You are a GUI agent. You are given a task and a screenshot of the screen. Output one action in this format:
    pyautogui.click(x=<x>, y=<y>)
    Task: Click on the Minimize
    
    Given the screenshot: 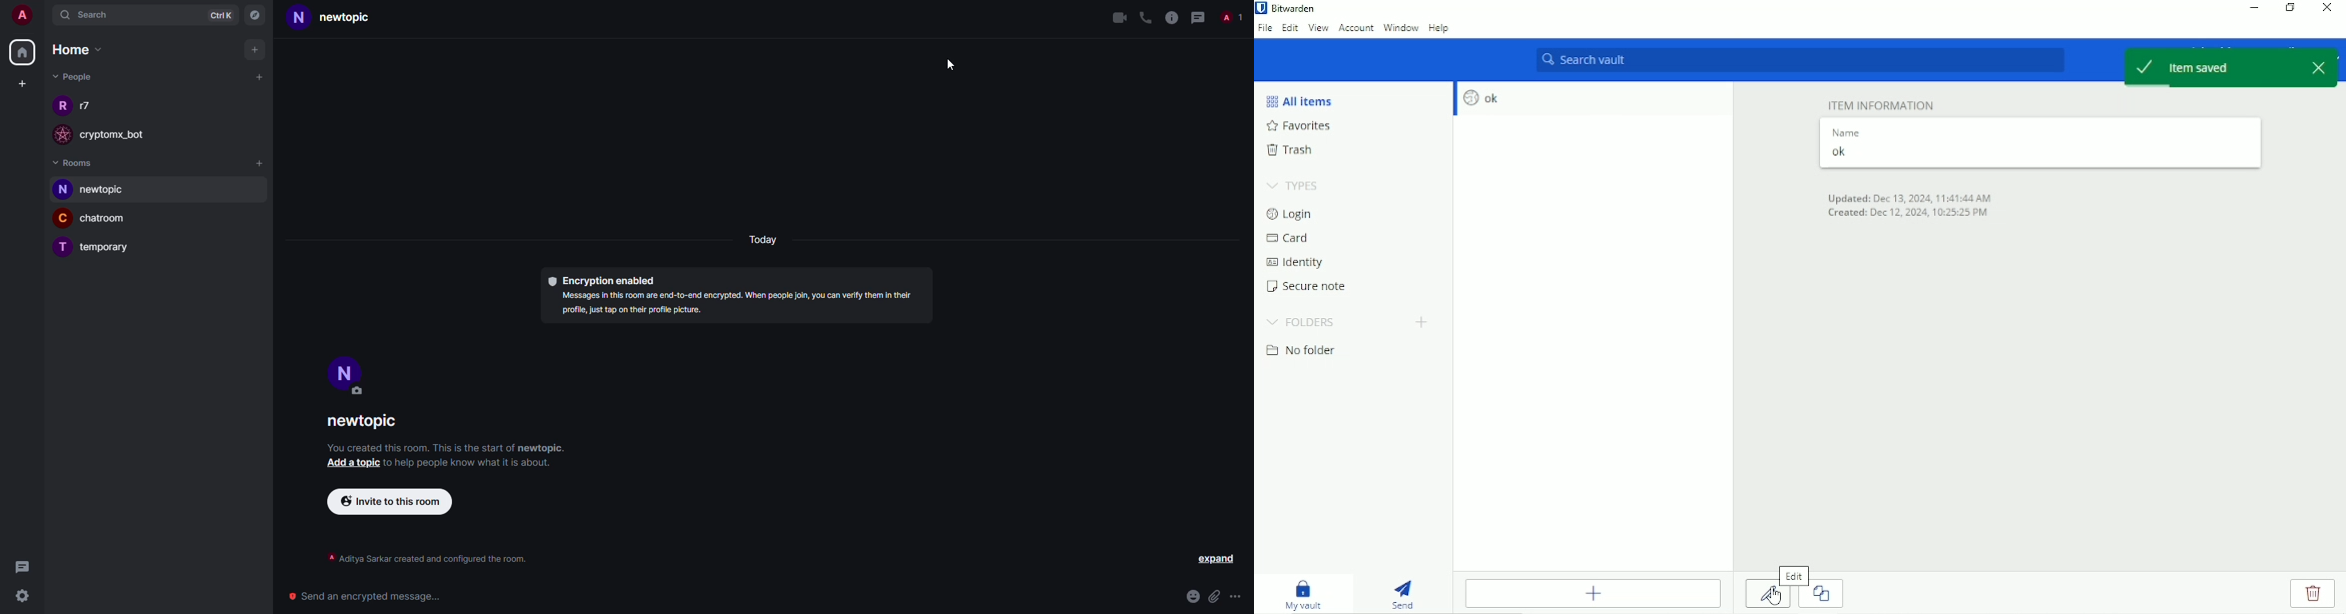 What is the action you would take?
    pyautogui.click(x=2254, y=8)
    